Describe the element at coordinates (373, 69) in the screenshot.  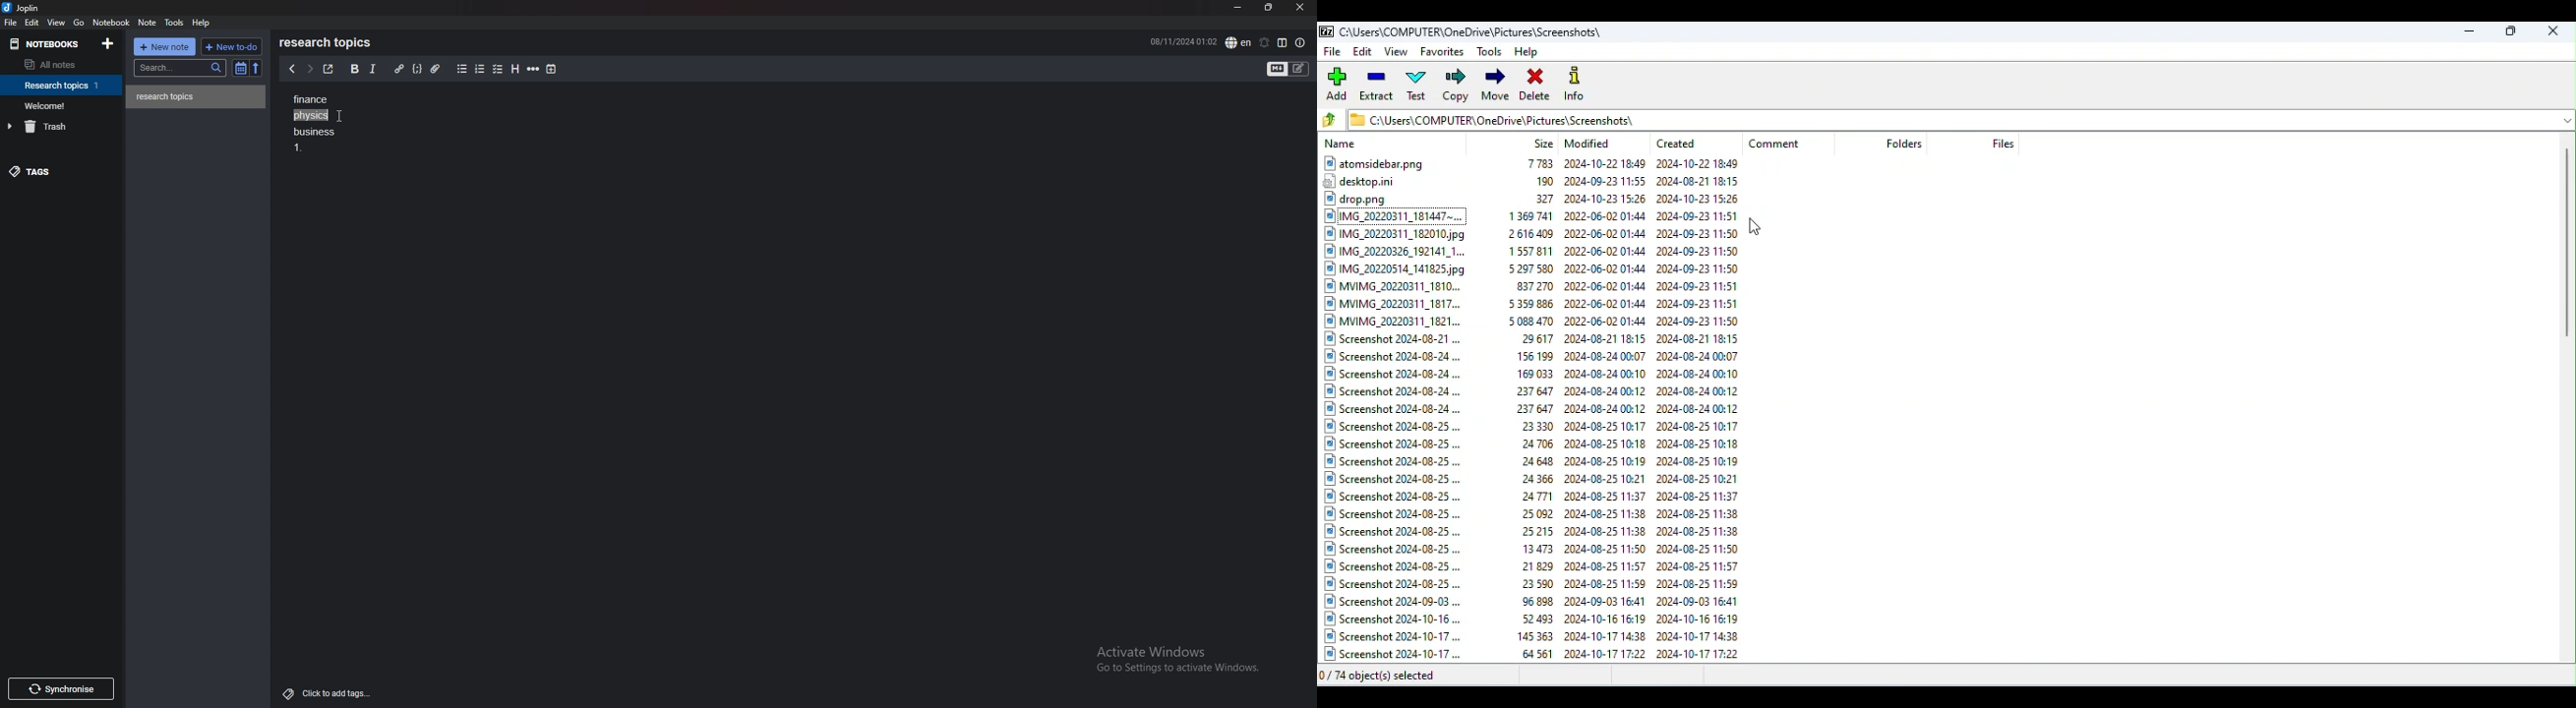
I see `italic` at that location.